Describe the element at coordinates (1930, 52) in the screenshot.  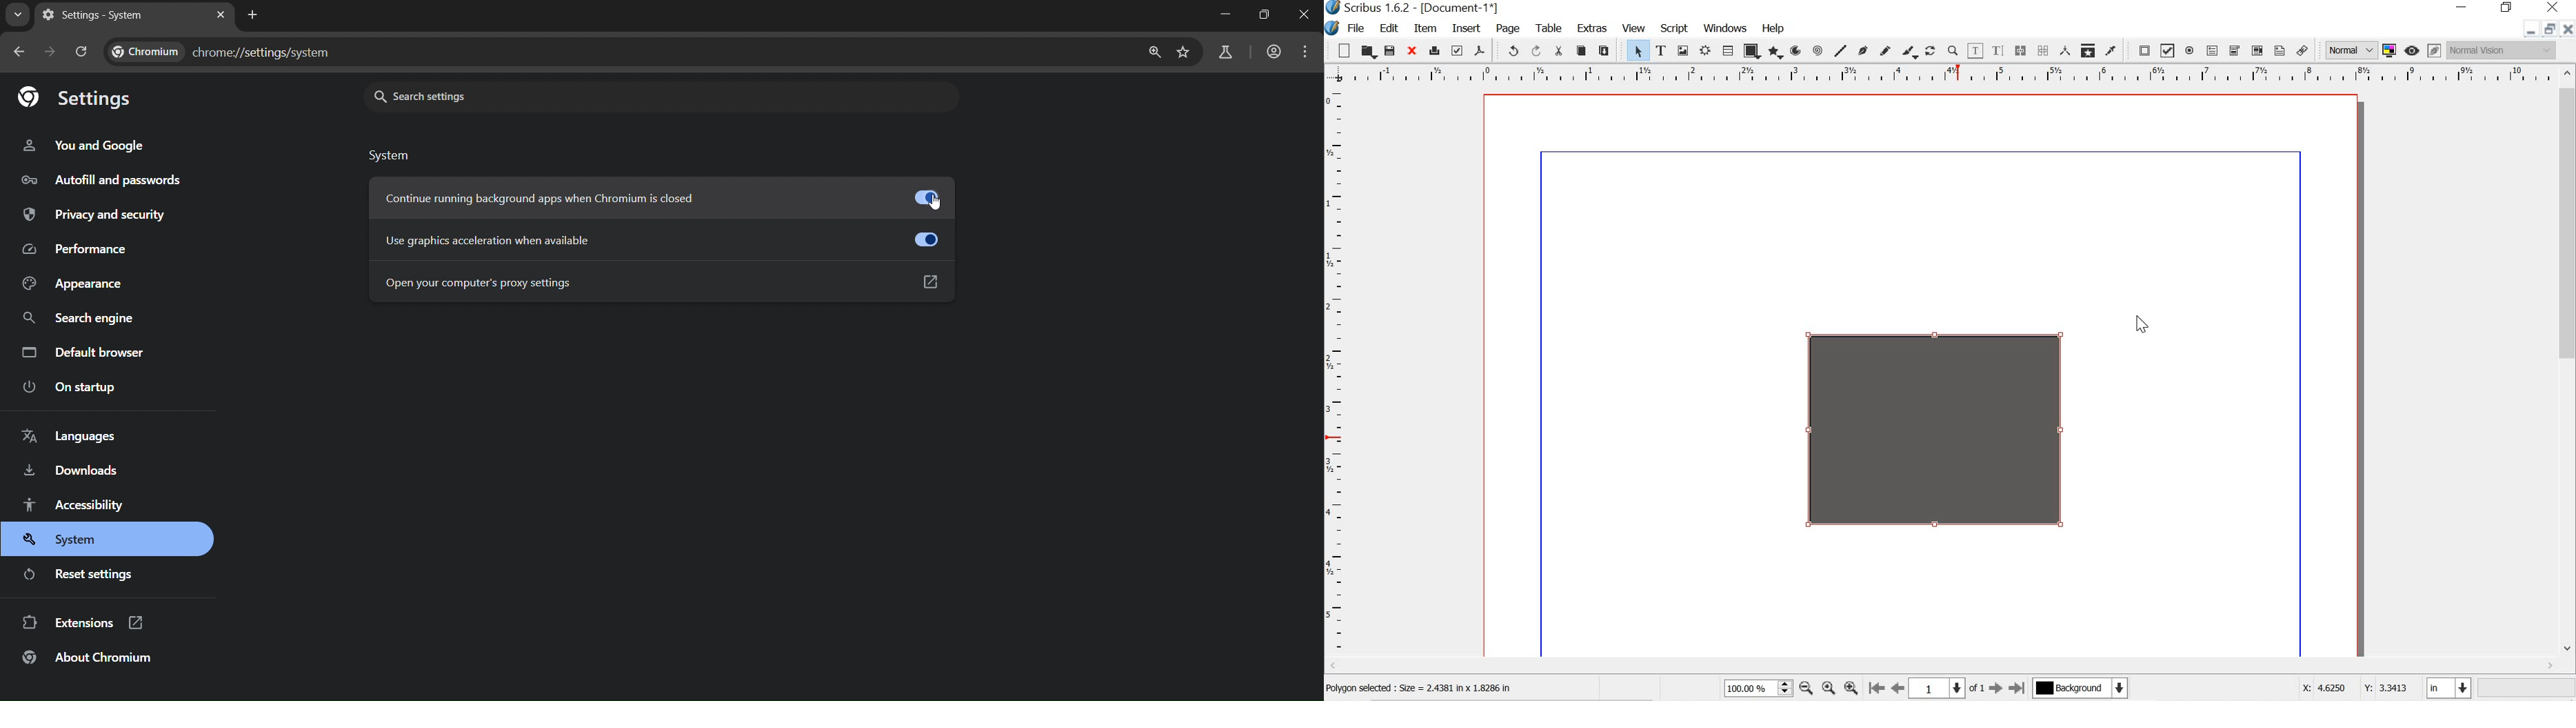
I see `rotate item` at that location.